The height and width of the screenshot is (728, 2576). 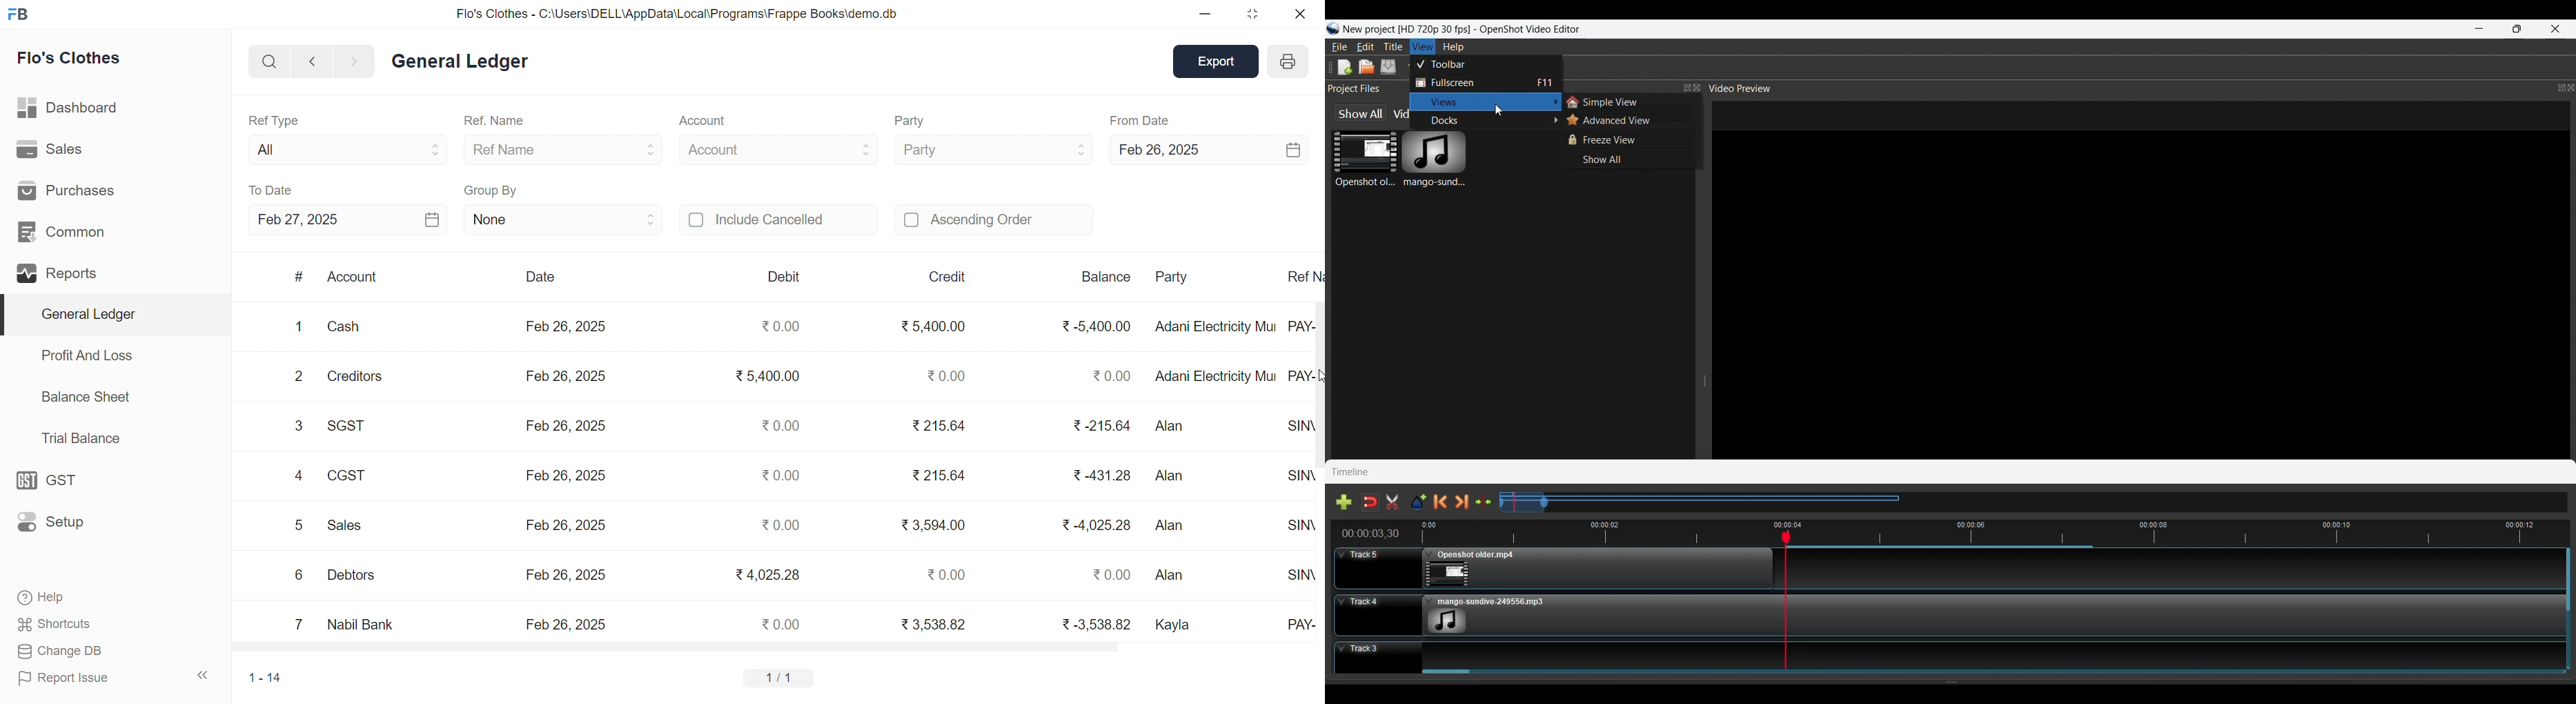 I want to click on Help, so click(x=46, y=599).